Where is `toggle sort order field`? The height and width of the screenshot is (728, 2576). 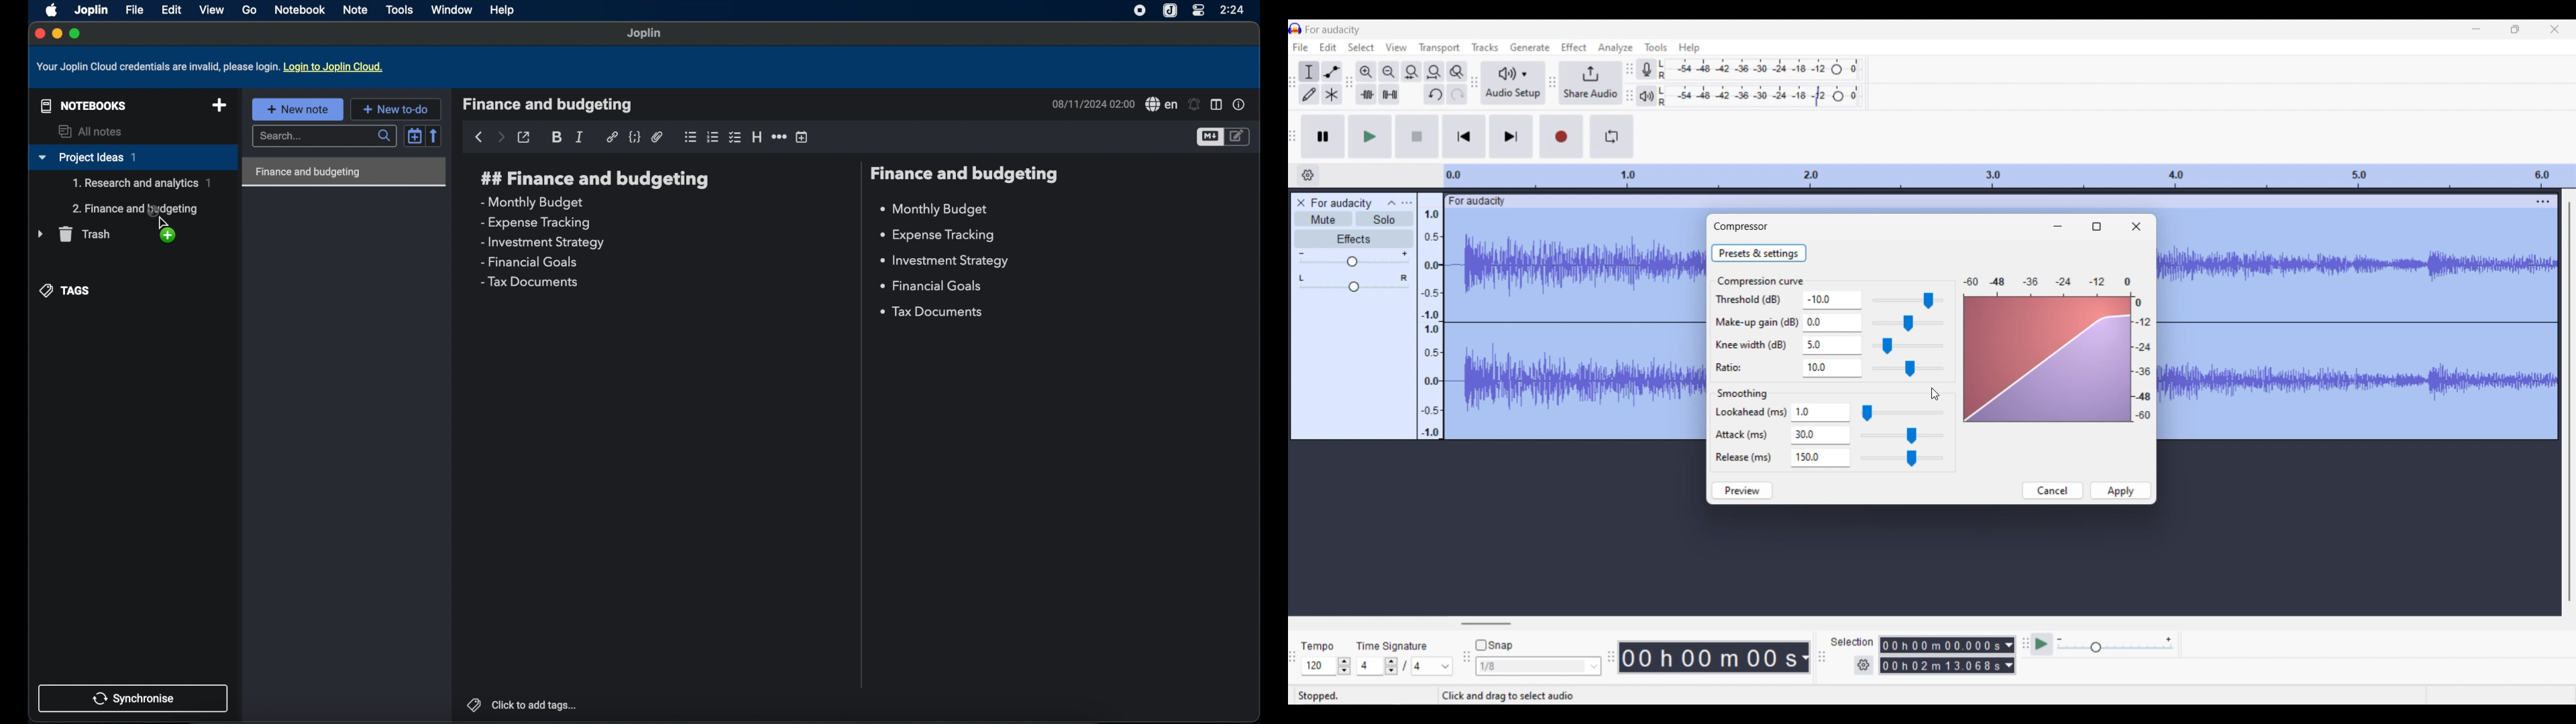
toggle sort order field is located at coordinates (415, 135).